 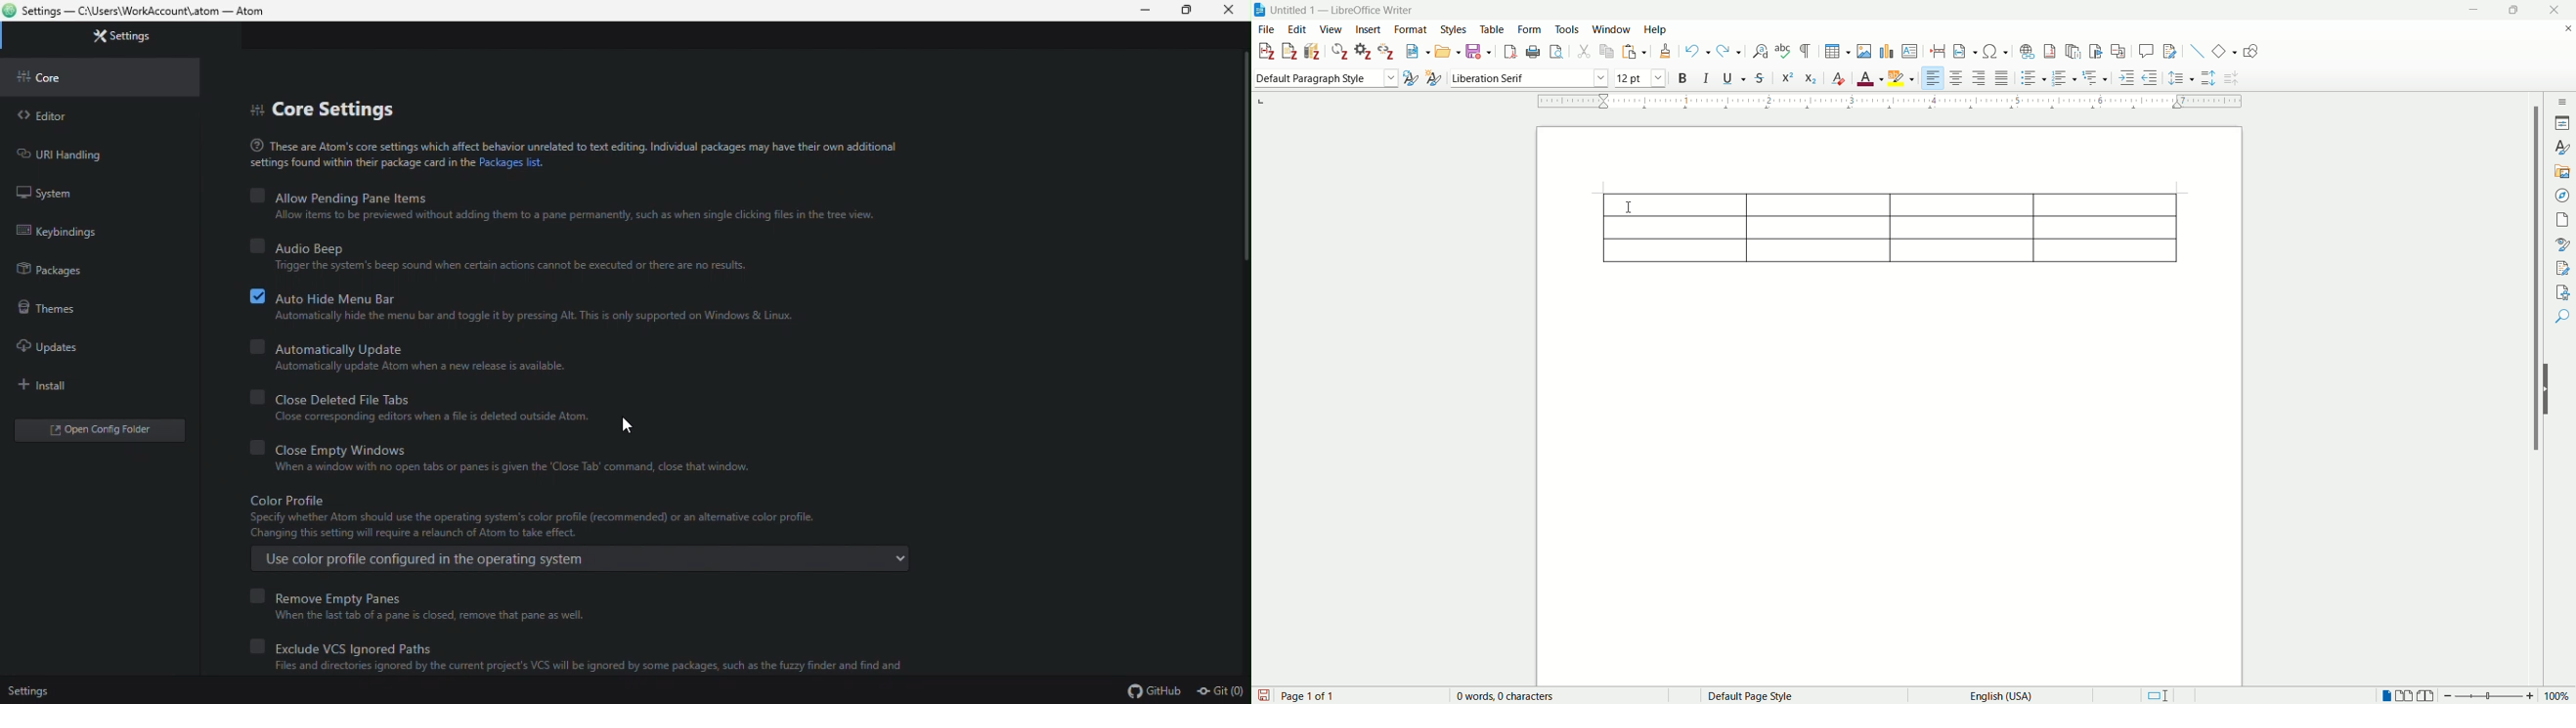 What do you see at coordinates (1342, 8) in the screenshot?
I see `Untitled 1 — LibreOffice Writer` at bounding box center [1342, 8].